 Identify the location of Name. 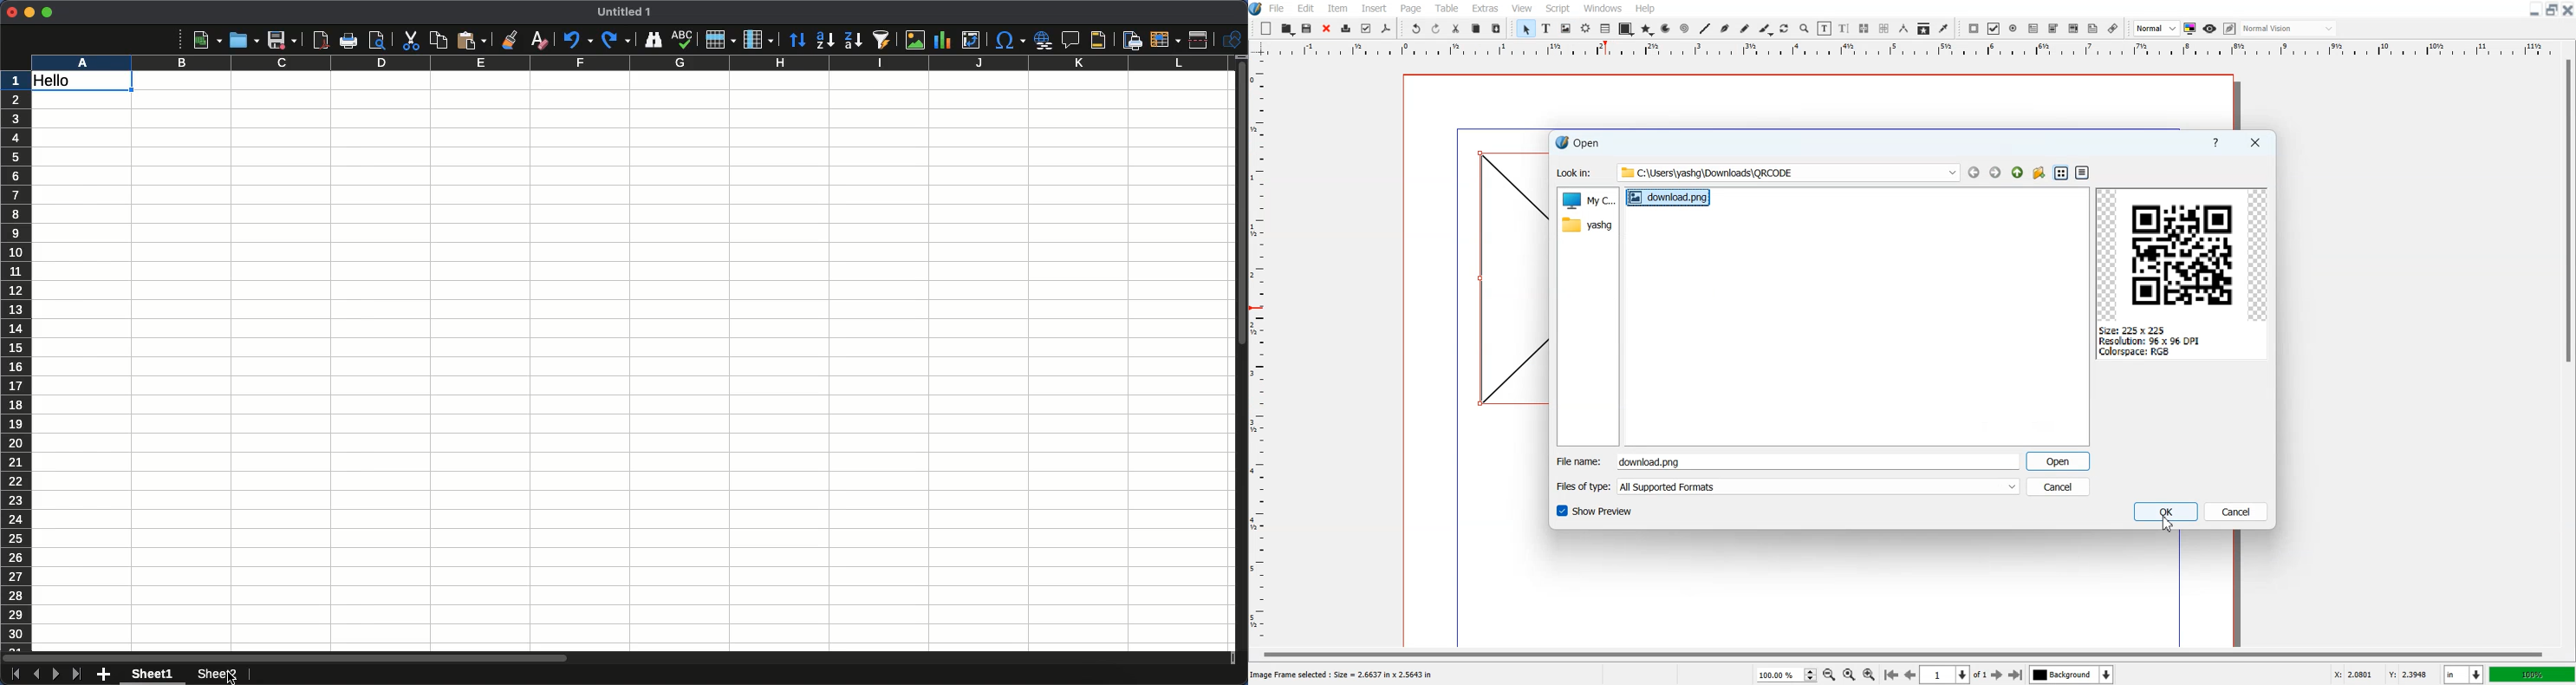
(627, 11).